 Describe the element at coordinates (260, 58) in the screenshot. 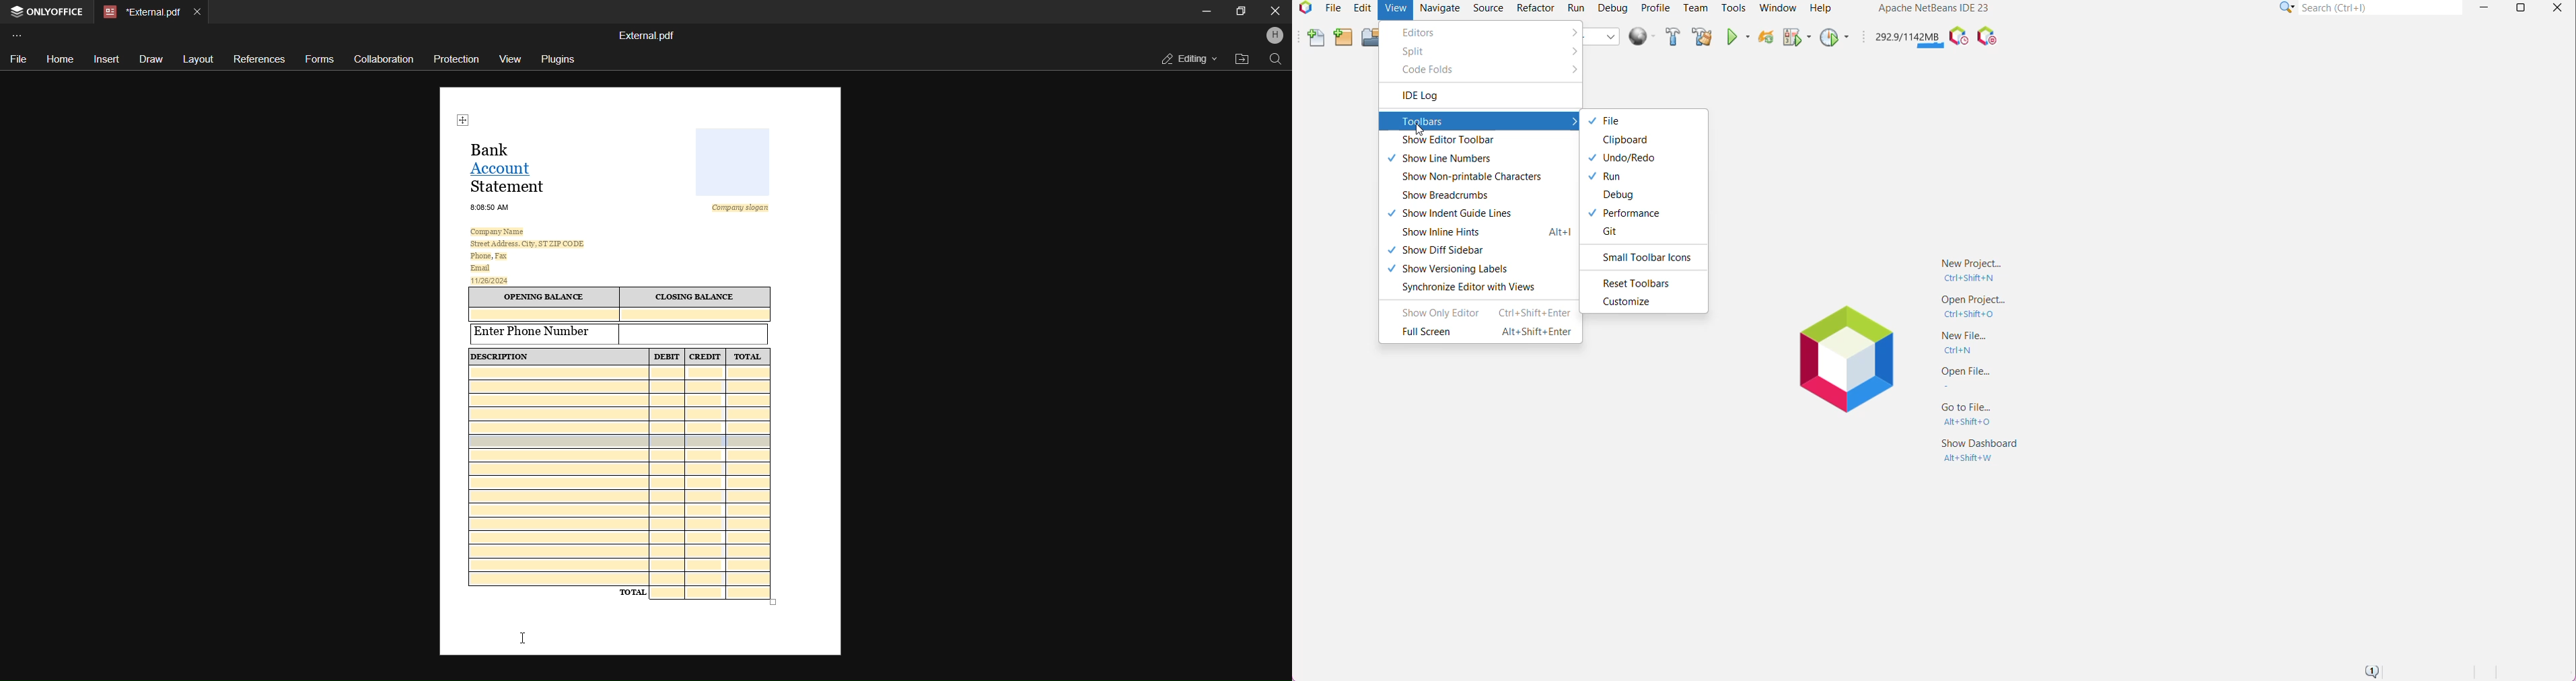

I see `references` at that location.